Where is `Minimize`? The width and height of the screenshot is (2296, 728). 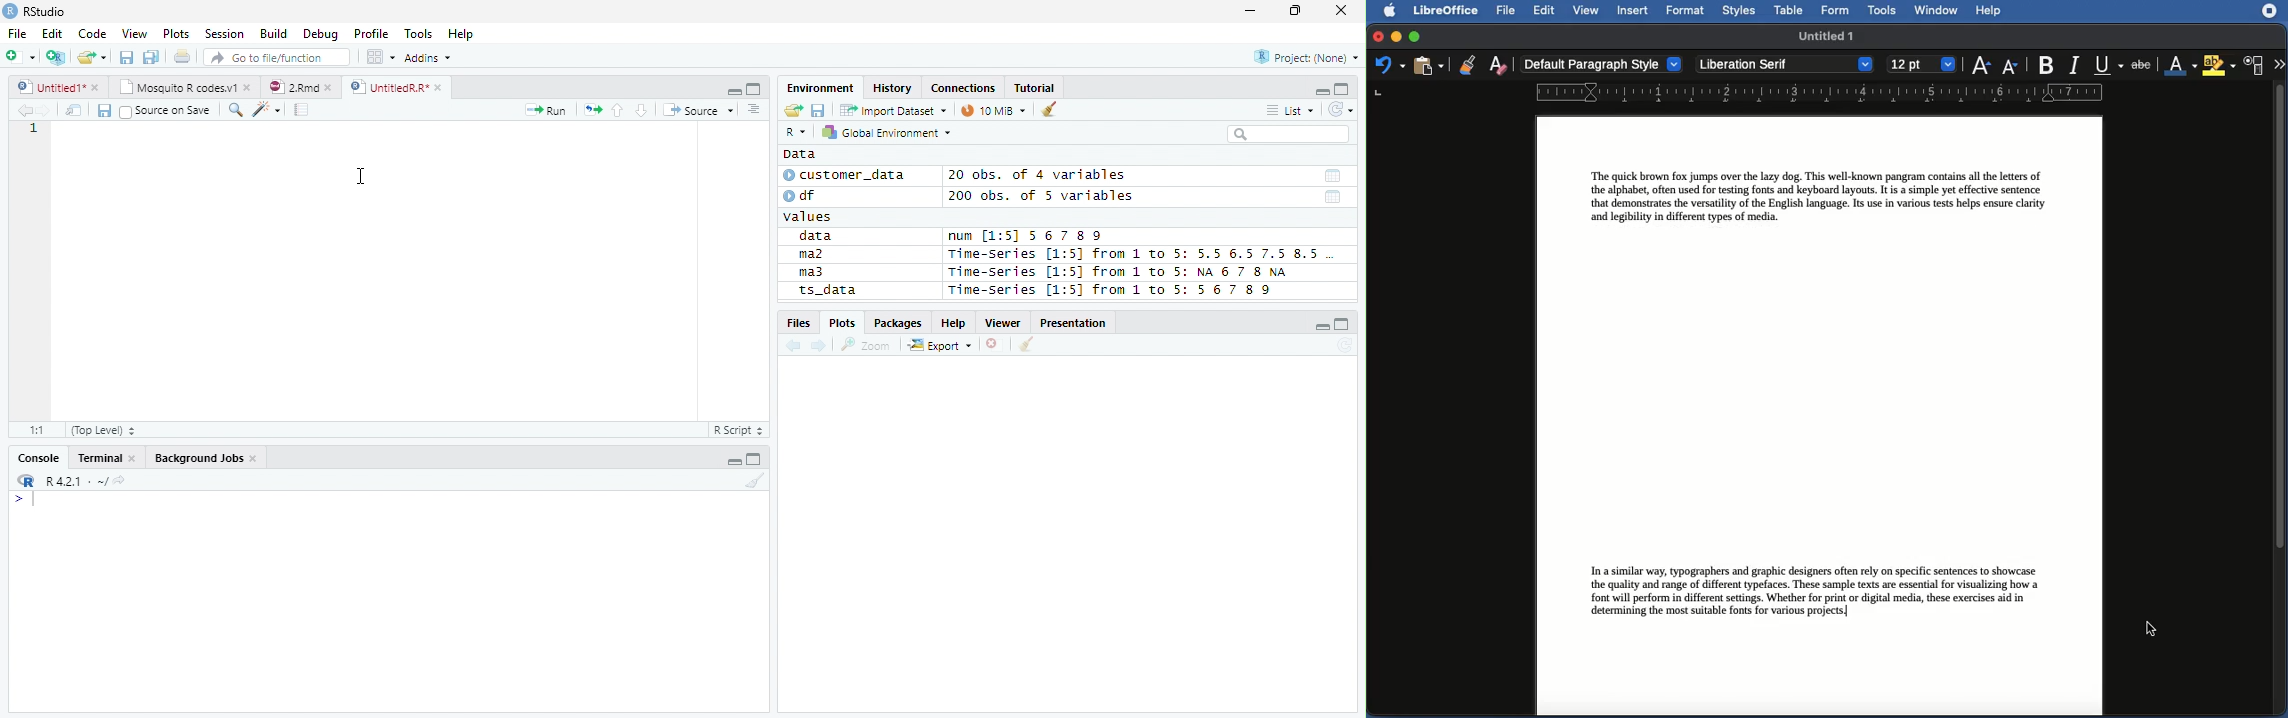 Minimize is located at coordinates (1323, 328).